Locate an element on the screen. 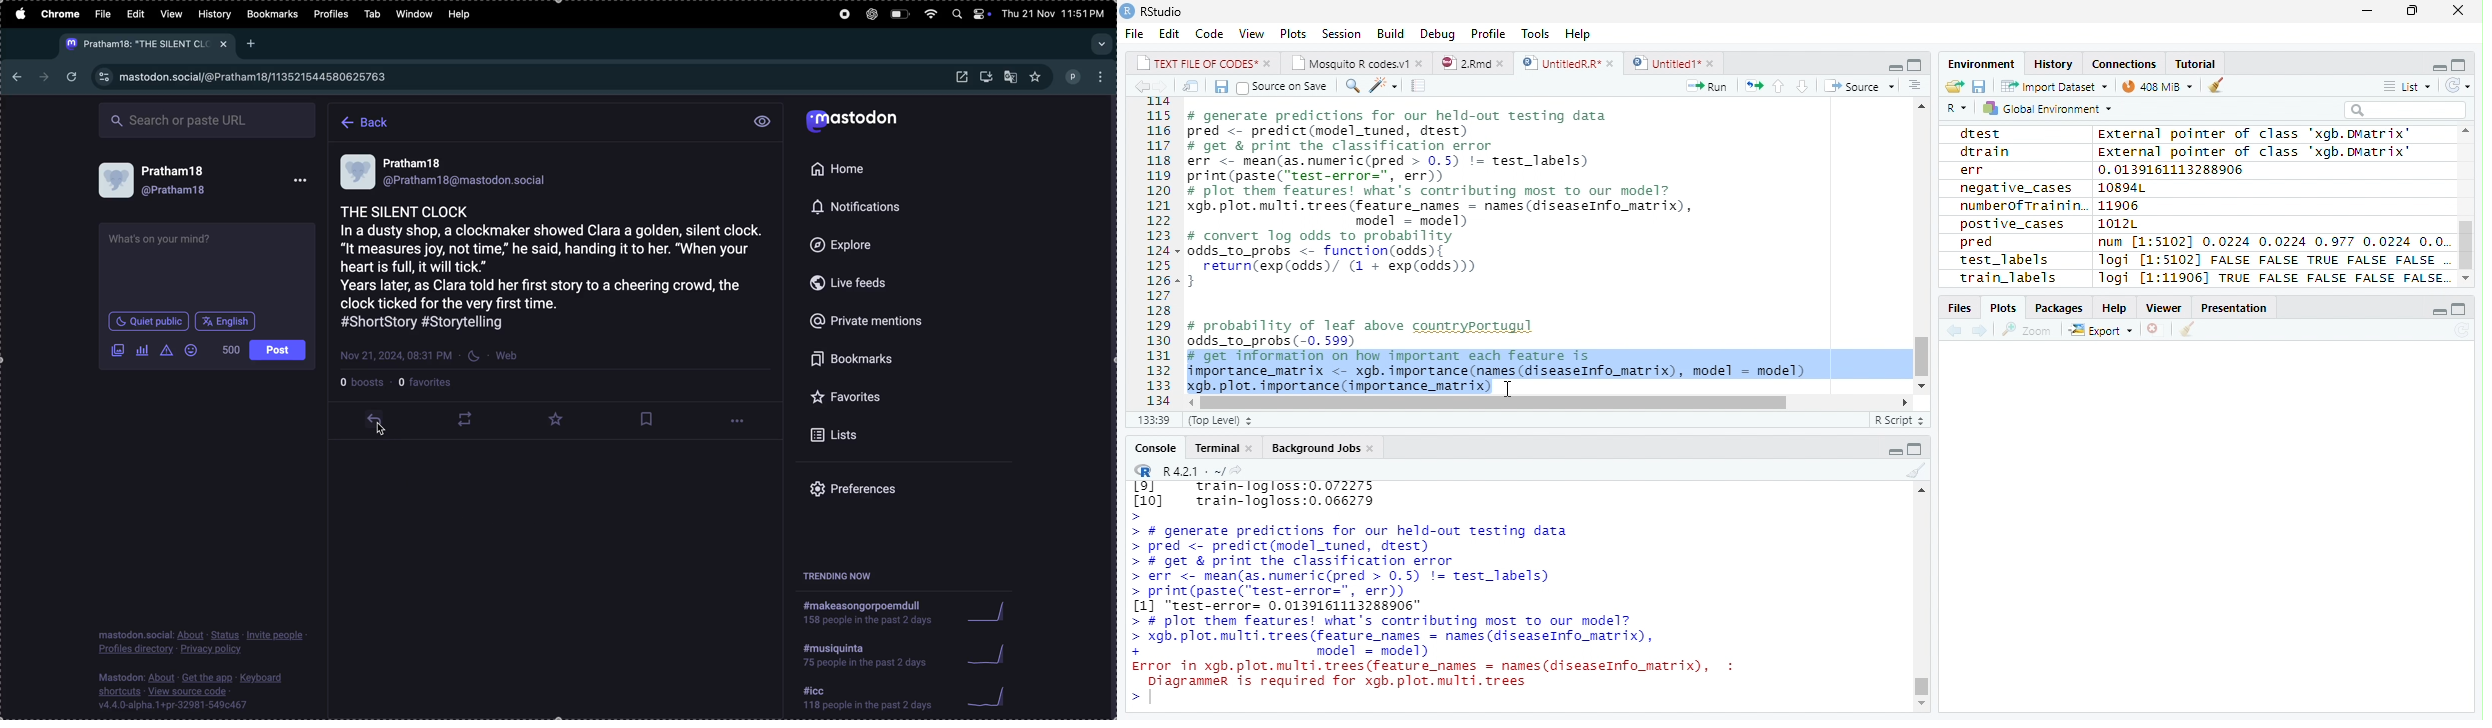 Image resolution: width=2492 pixels, height=728 pixels. Maximize is located at coordinates (1914, 63).